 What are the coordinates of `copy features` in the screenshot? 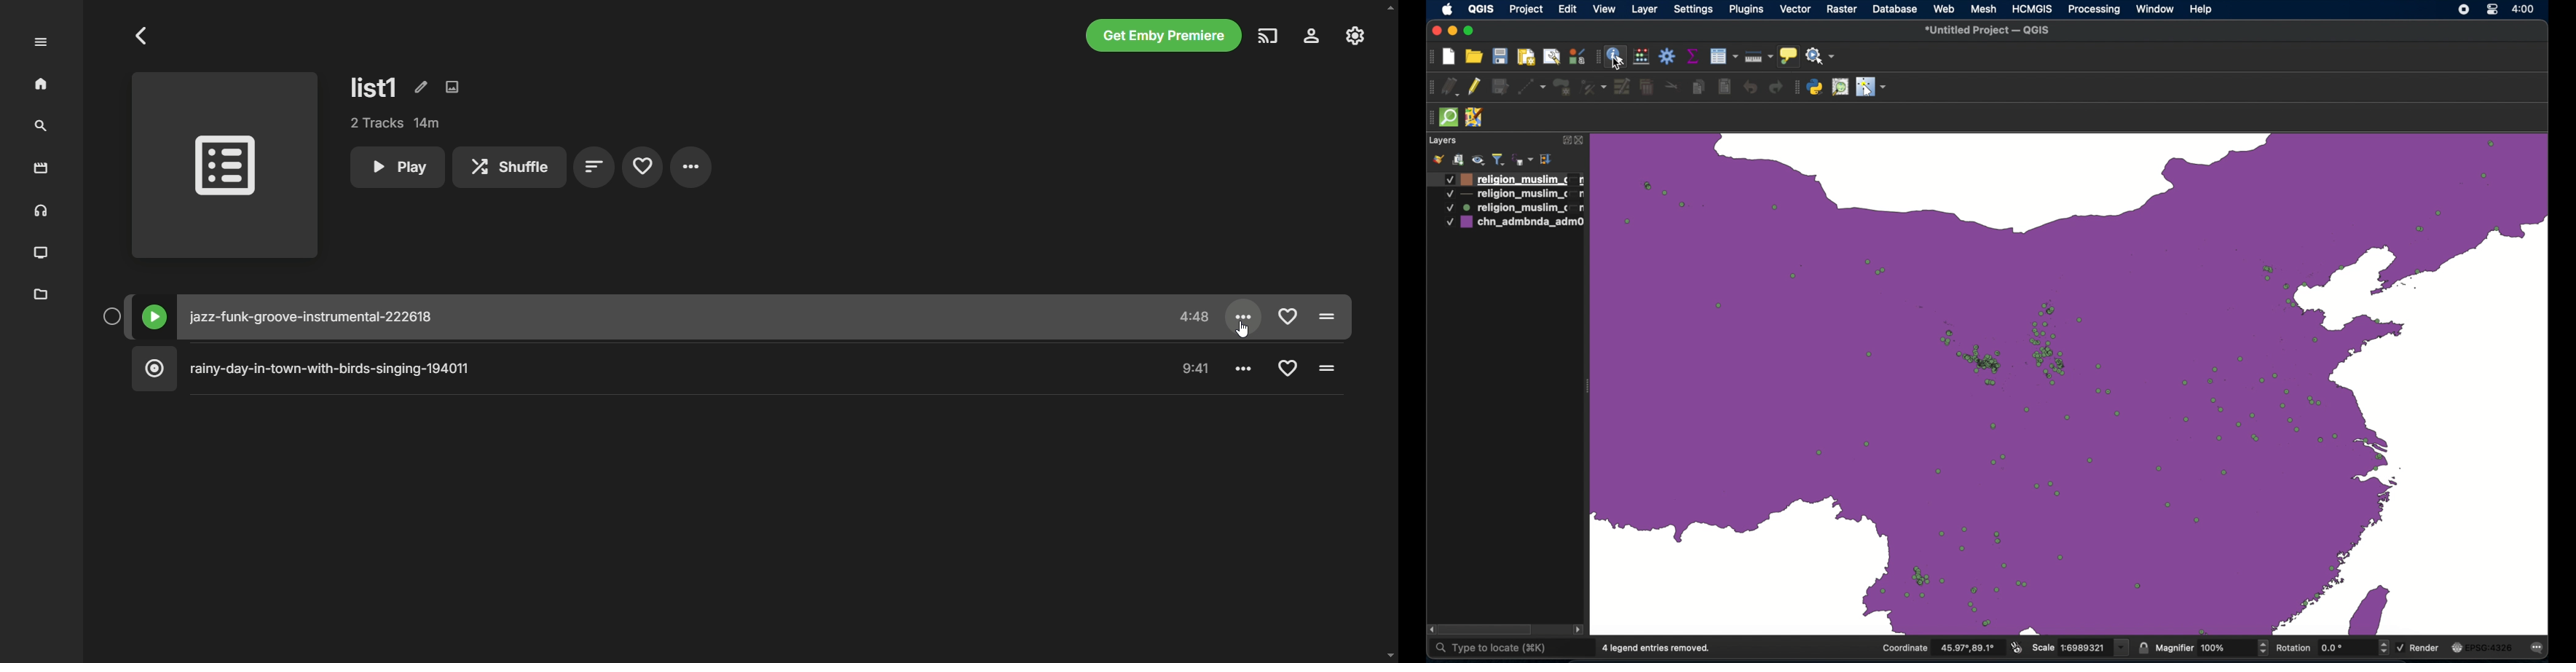 It's located at (1698, 87).